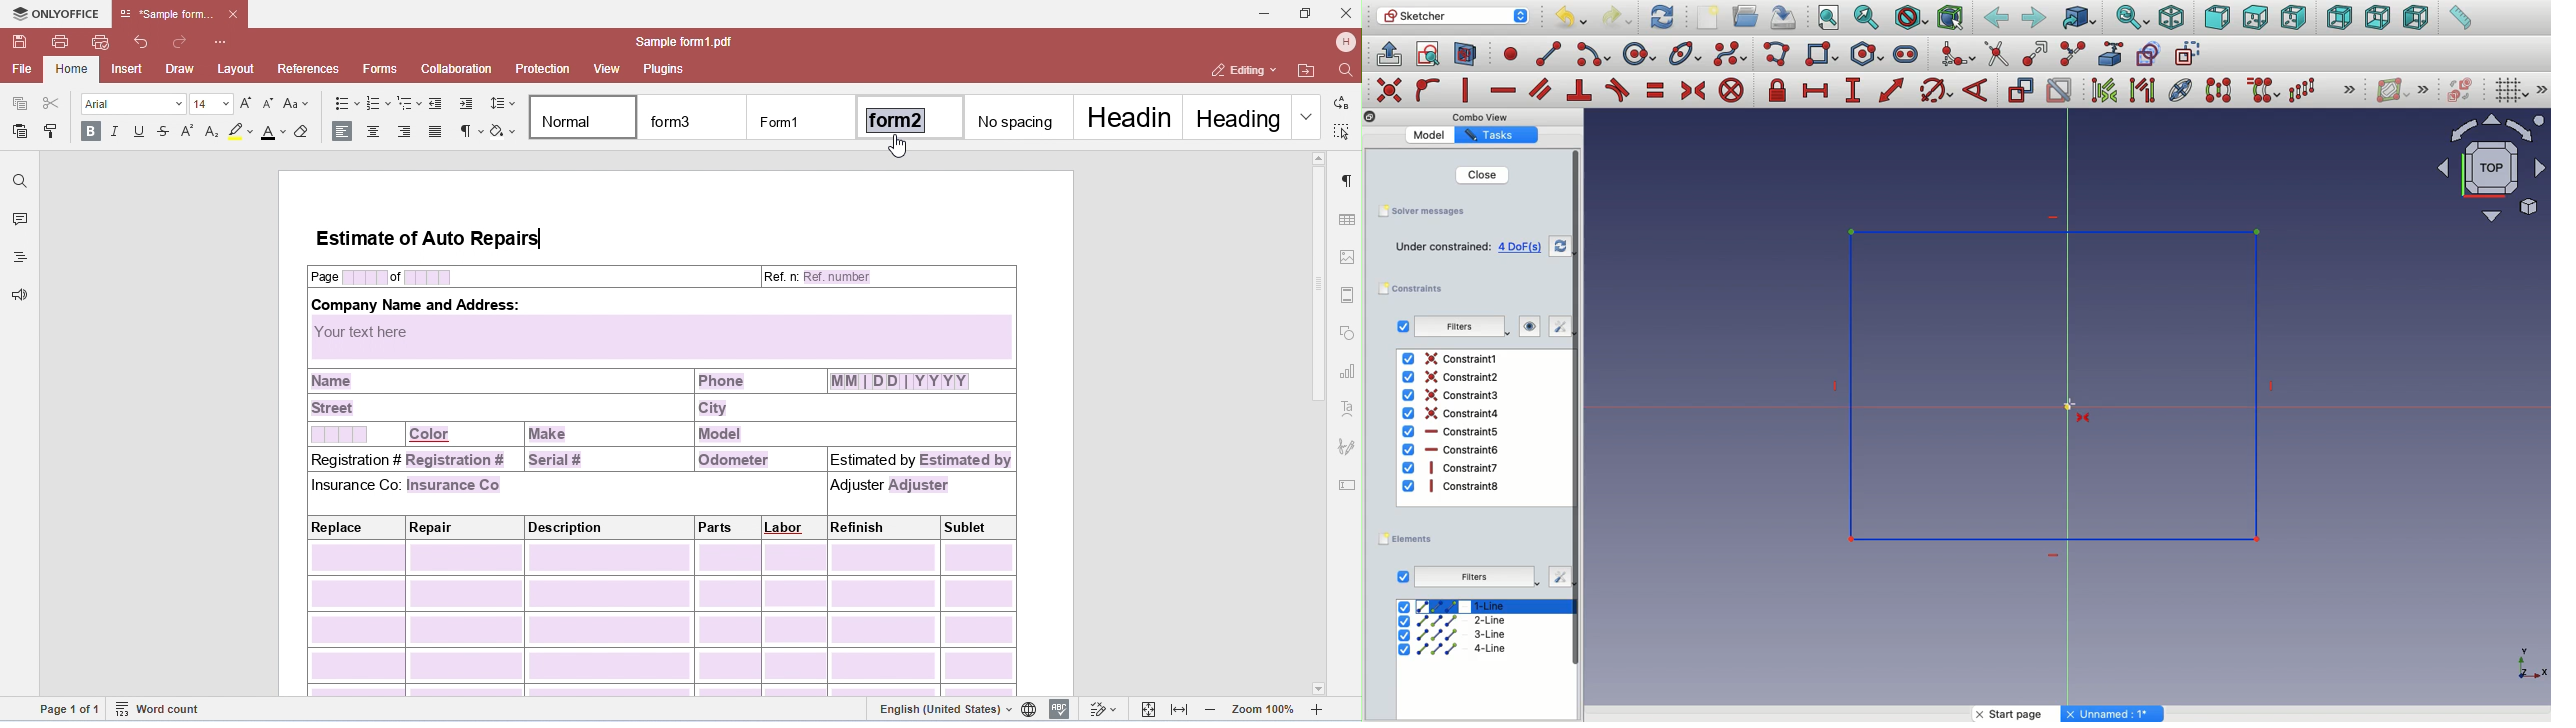  I want to click on checkbox, so click(1402, 326).